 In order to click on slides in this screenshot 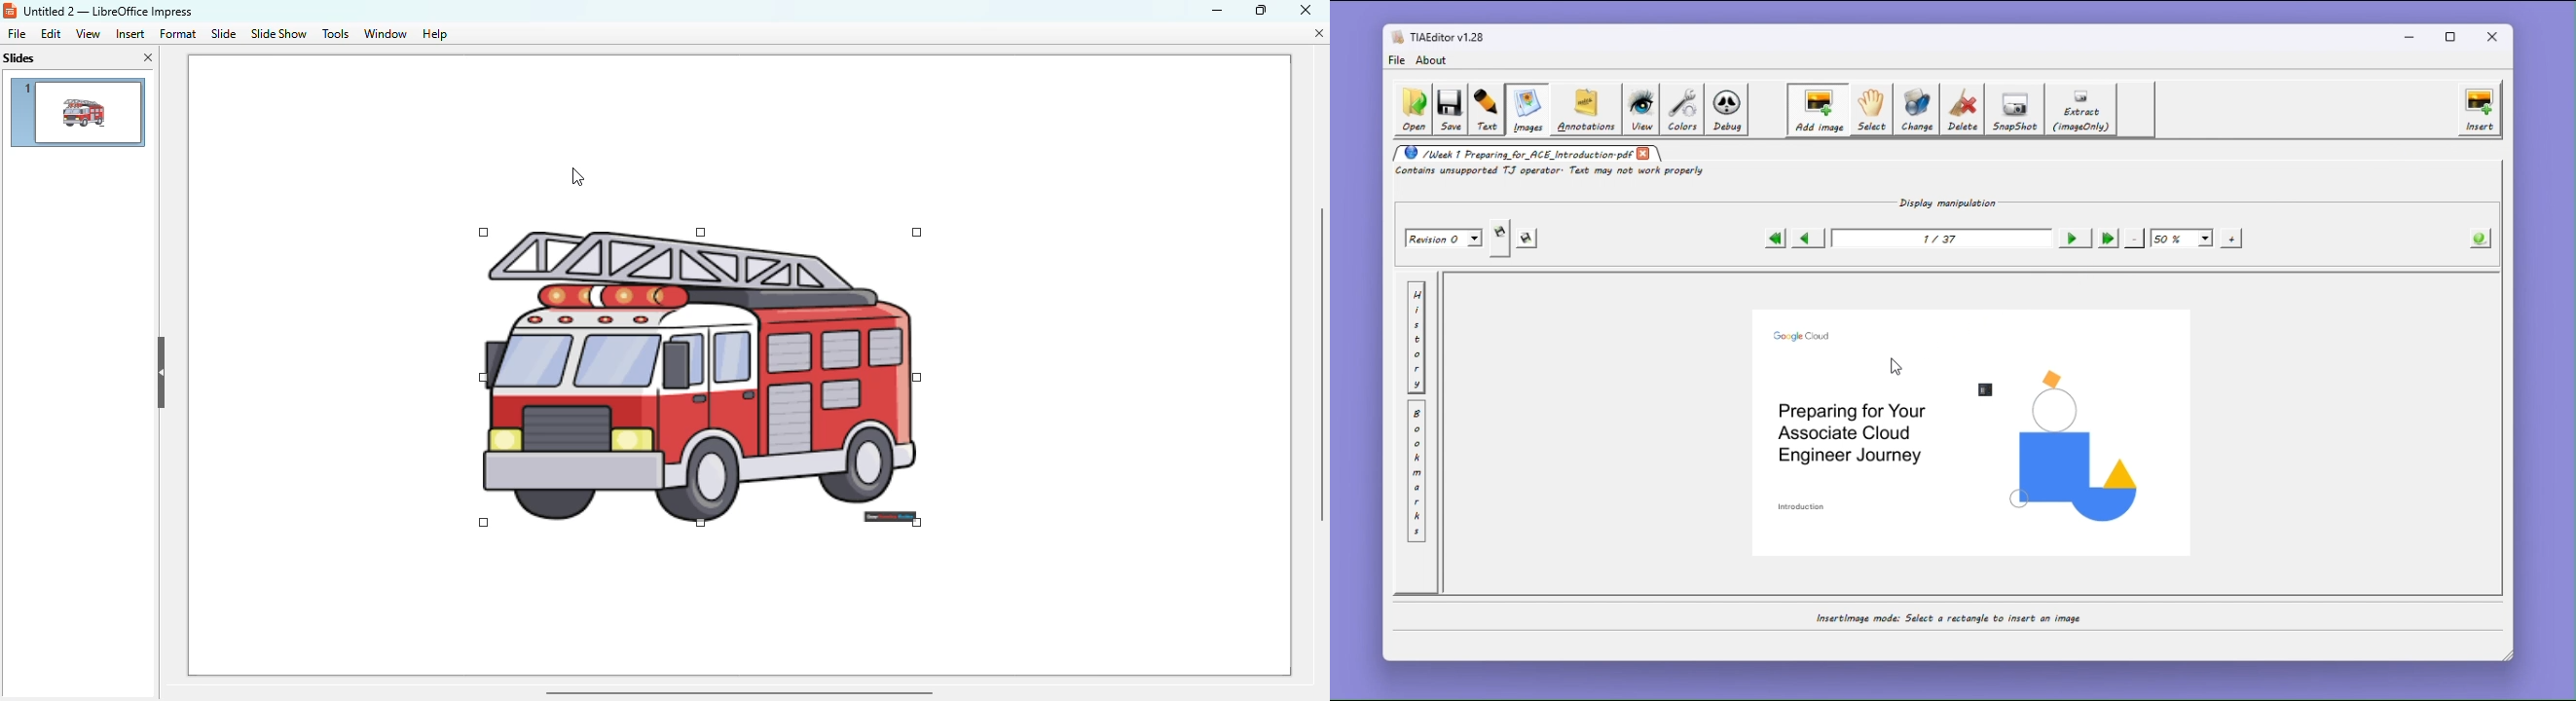, I will do `click(19, 58)`.